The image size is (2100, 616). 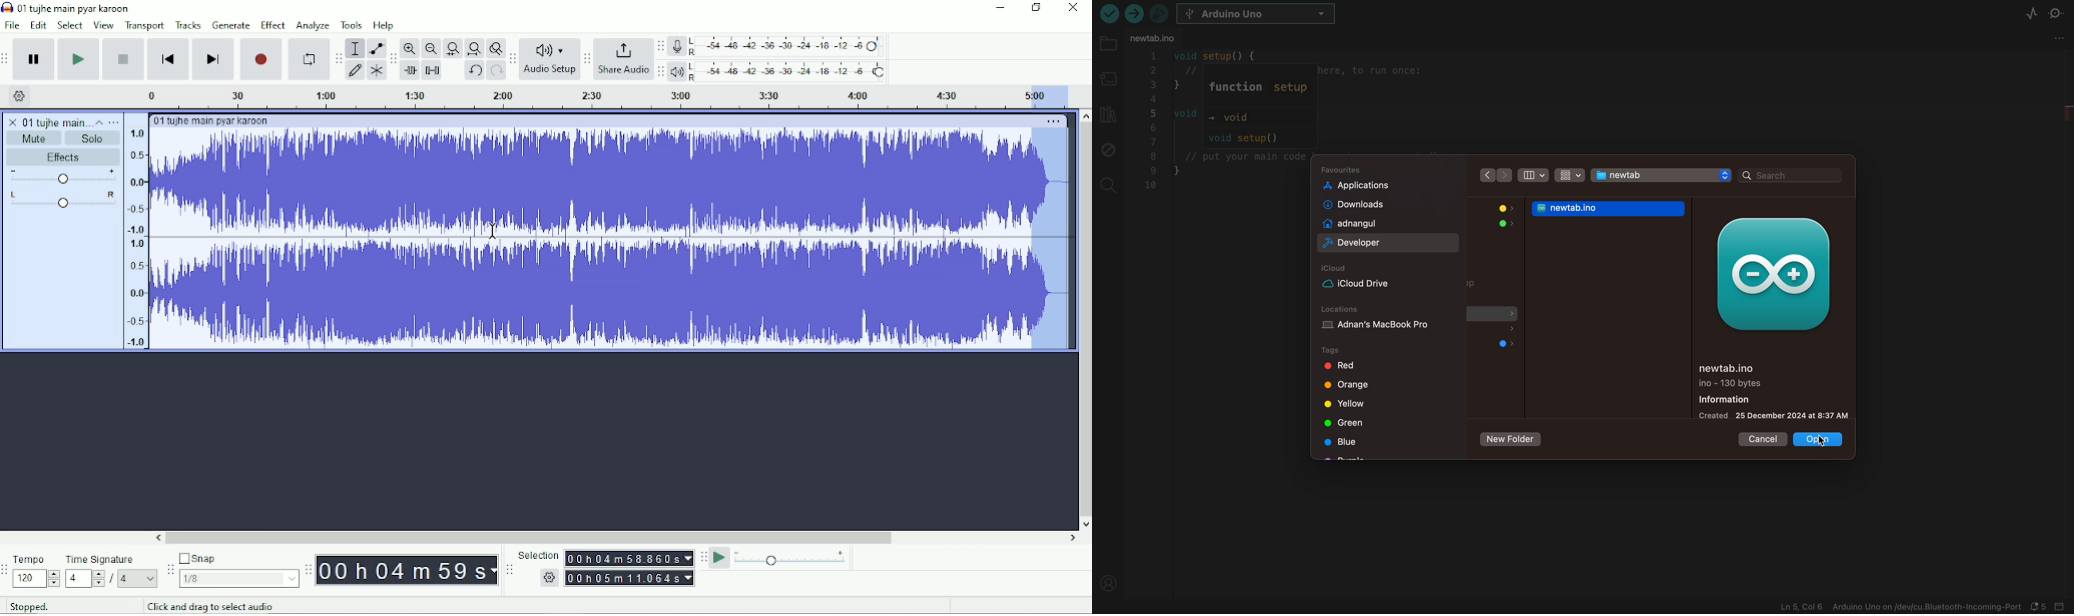 I want to click on Playback meter, so click(x=778, y=71).